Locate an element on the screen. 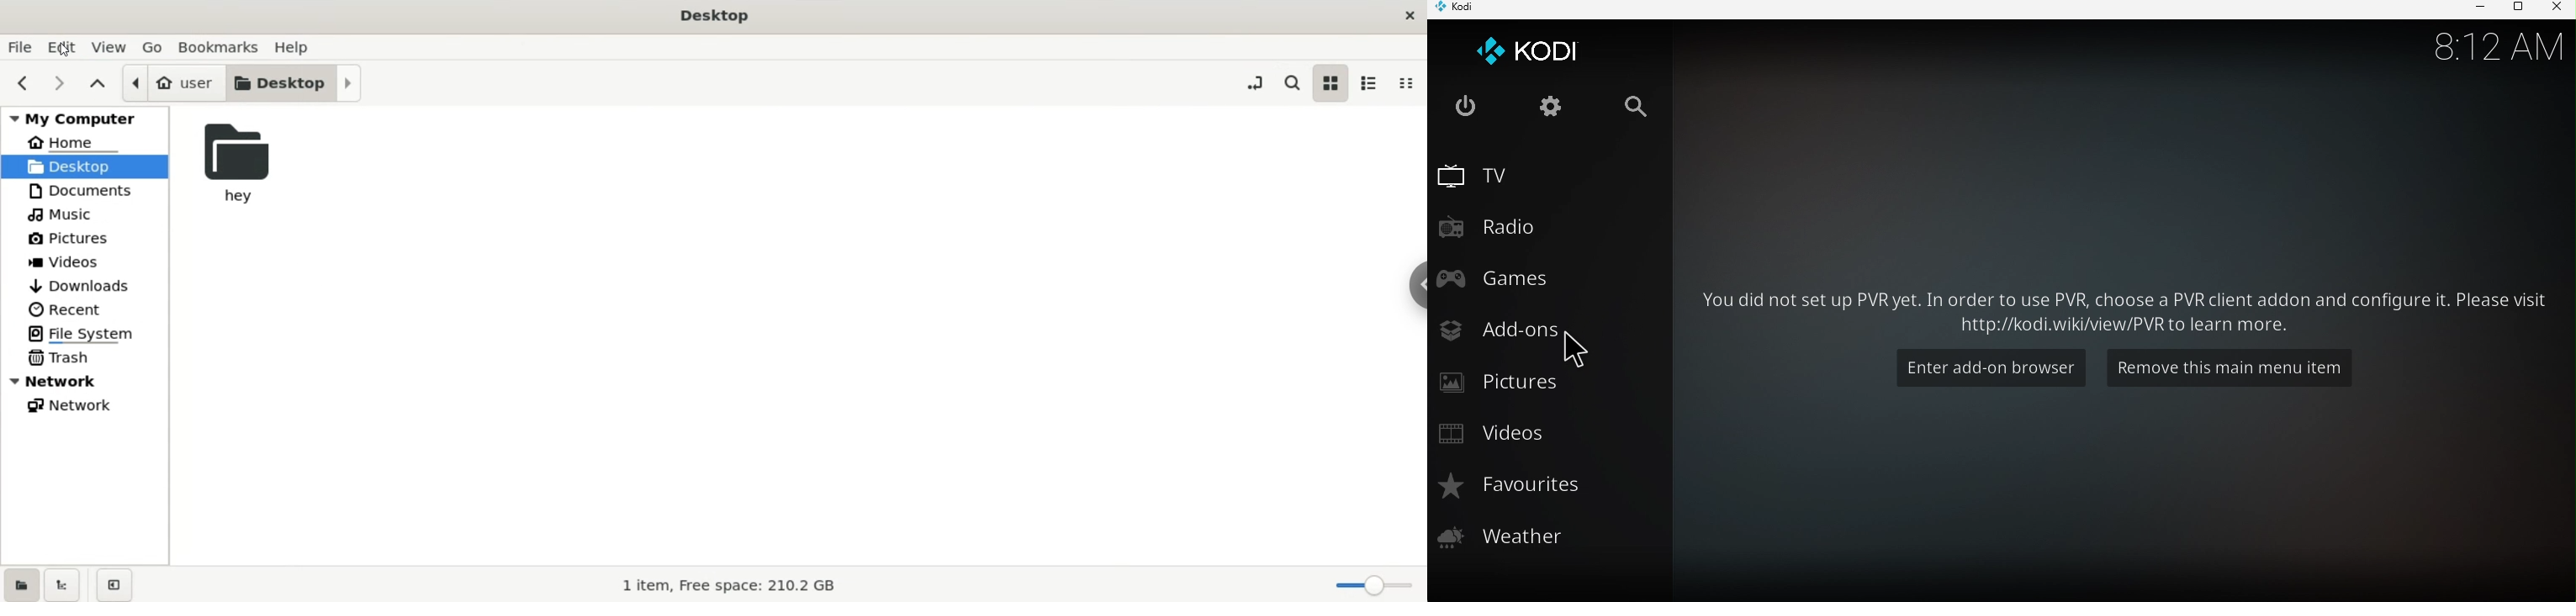  Videos is located at coordinates (1498, 432).